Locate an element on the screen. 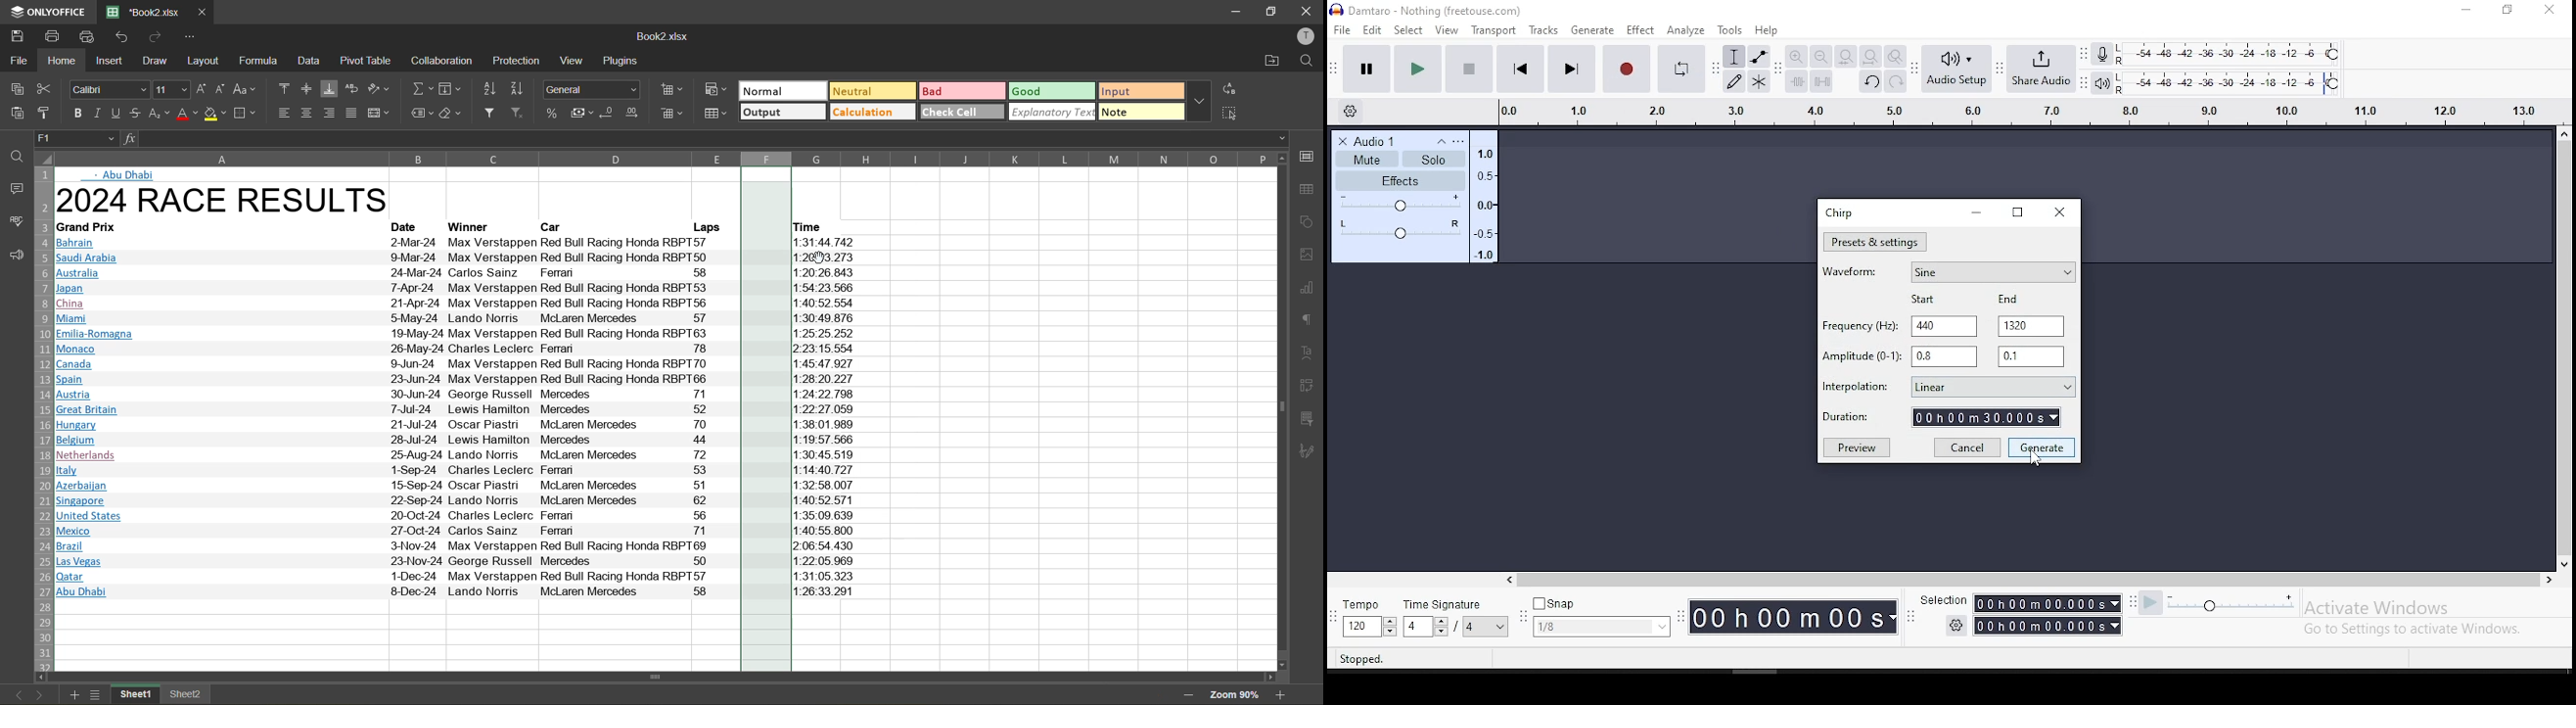 The height and width of the screenshot is (728, 2576). note is located at coordinates (1142, 112).